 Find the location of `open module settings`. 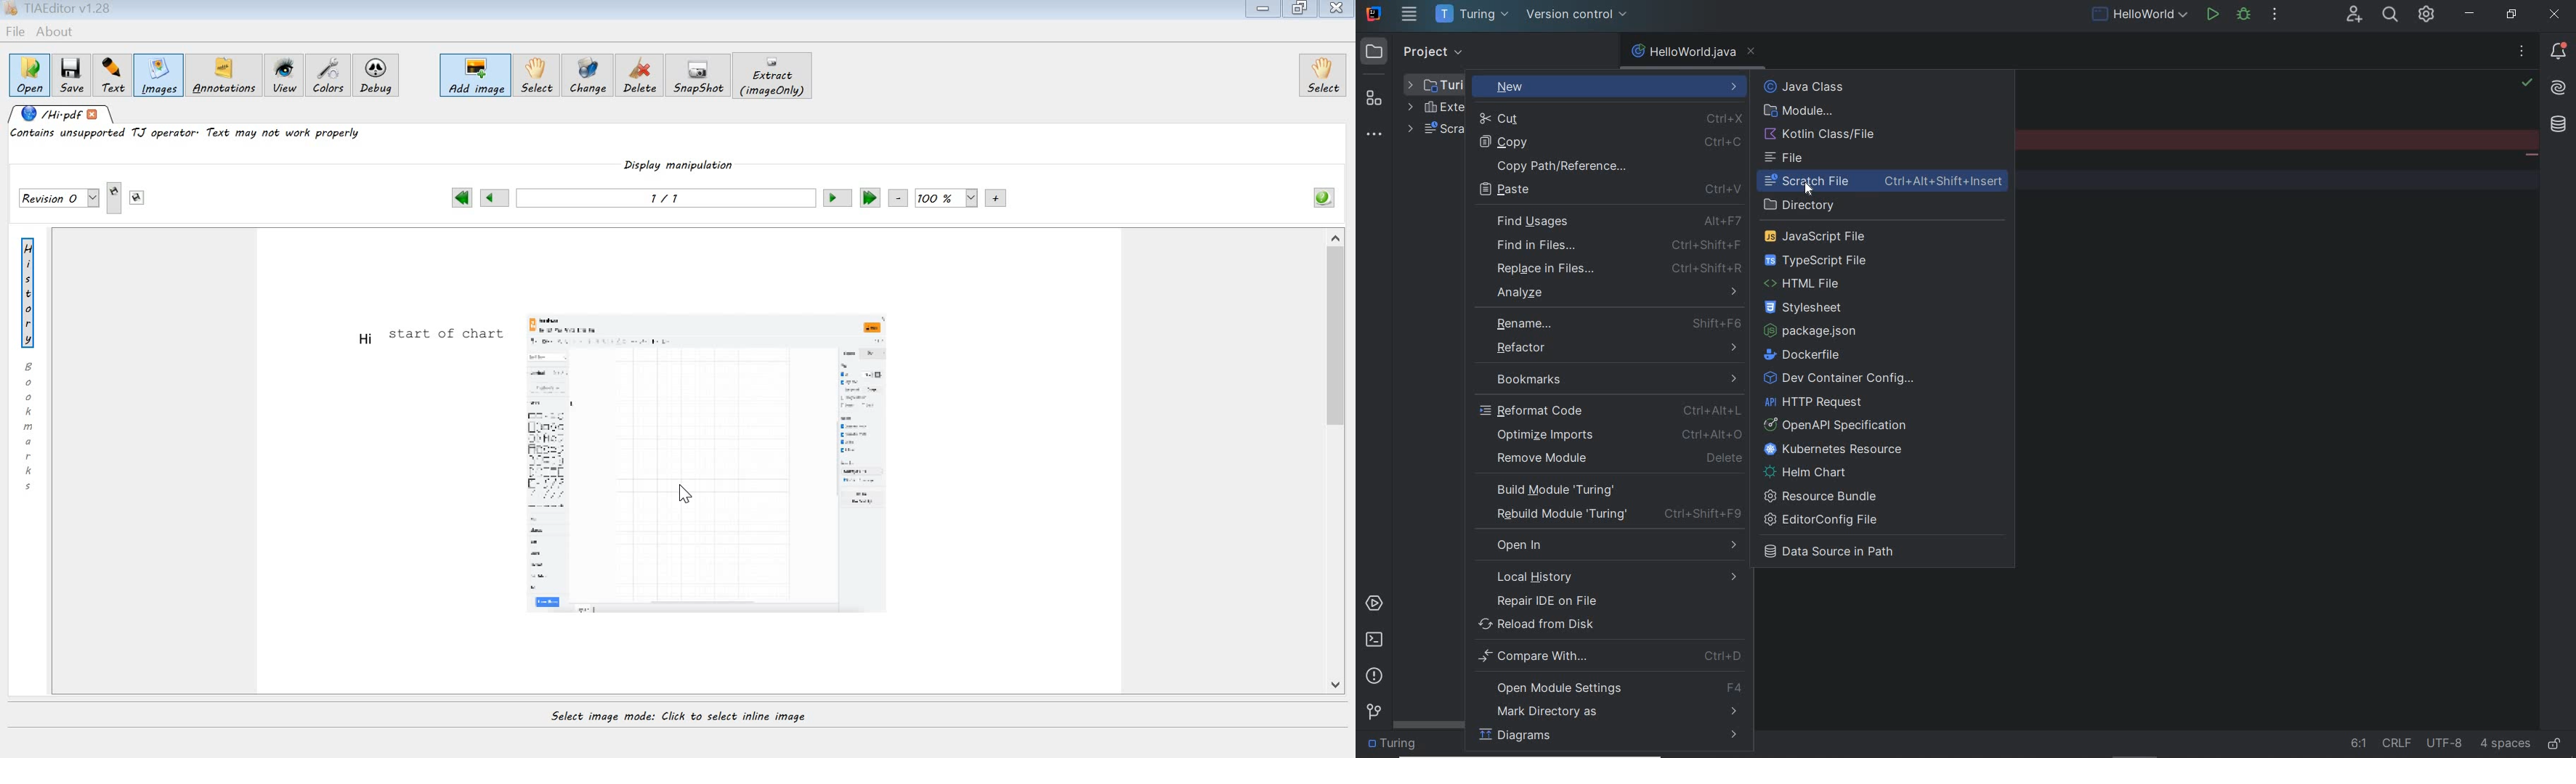

open module settings is located at coordinates (1611, 688).